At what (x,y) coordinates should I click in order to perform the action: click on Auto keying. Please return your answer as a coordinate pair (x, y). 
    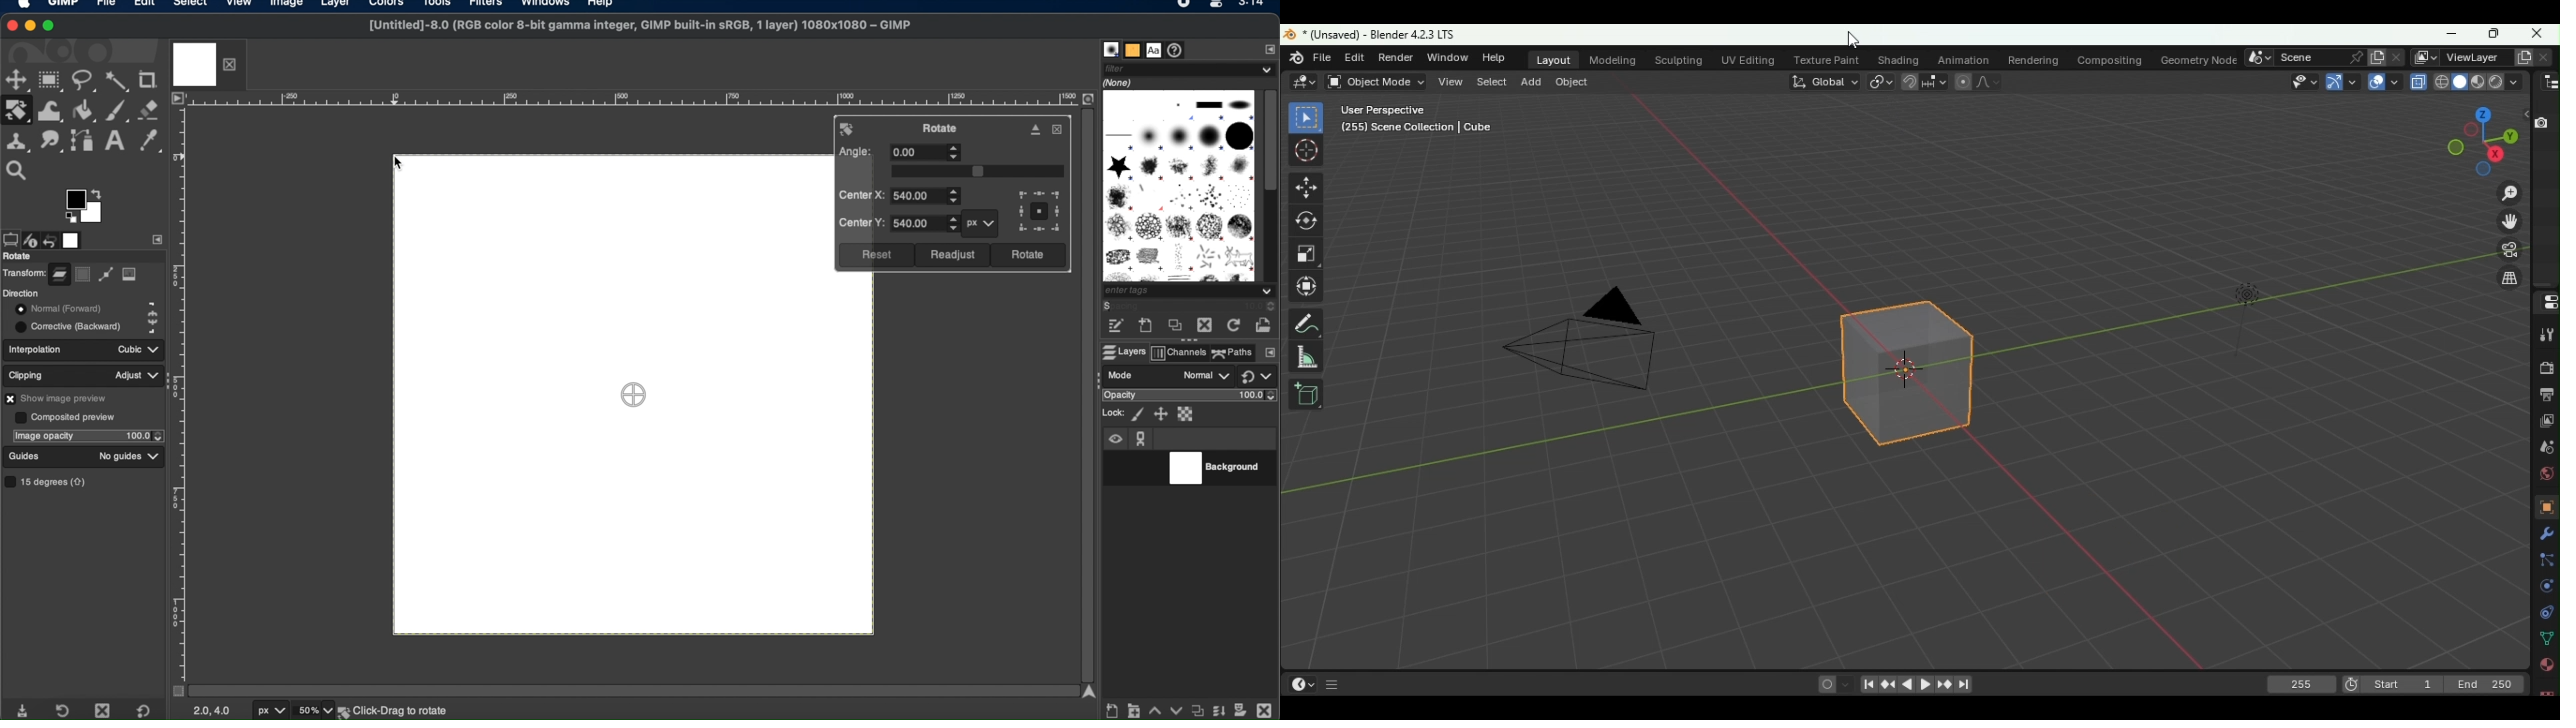
    Looking at the image, I should click on (1826, 683).